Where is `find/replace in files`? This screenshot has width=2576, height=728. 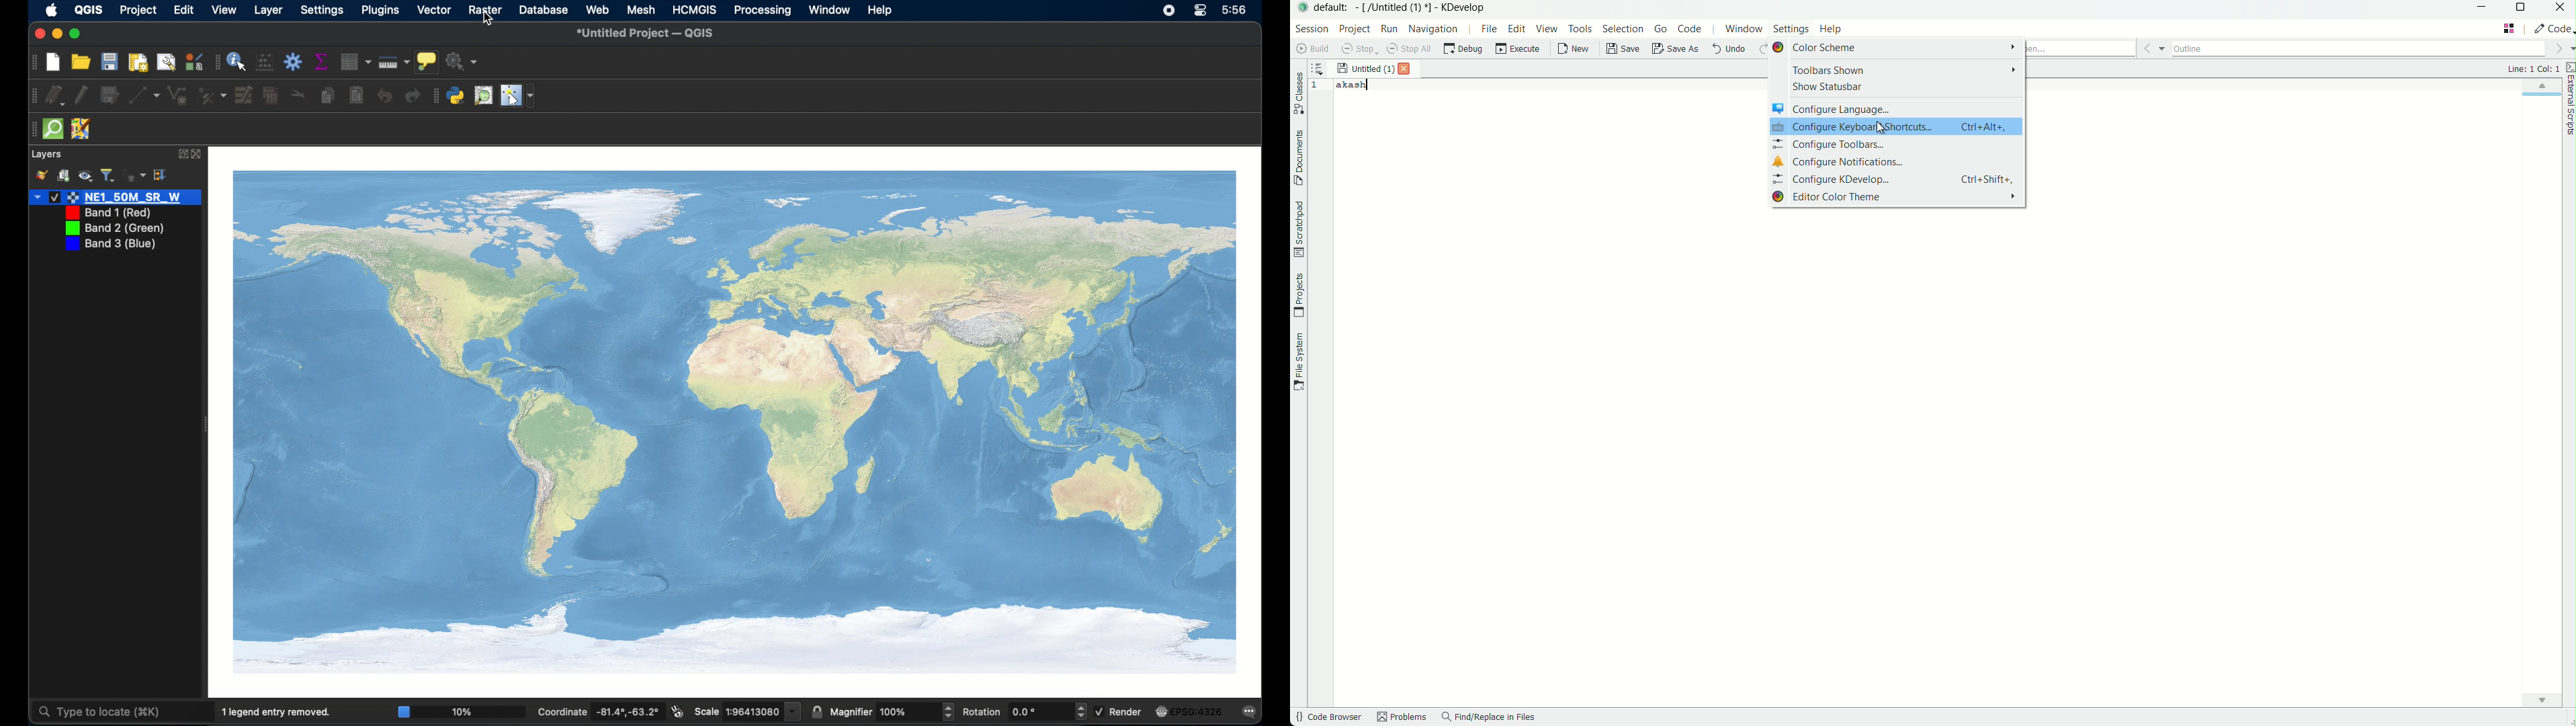 find/replace in files is located at coordinates (1489, 718).